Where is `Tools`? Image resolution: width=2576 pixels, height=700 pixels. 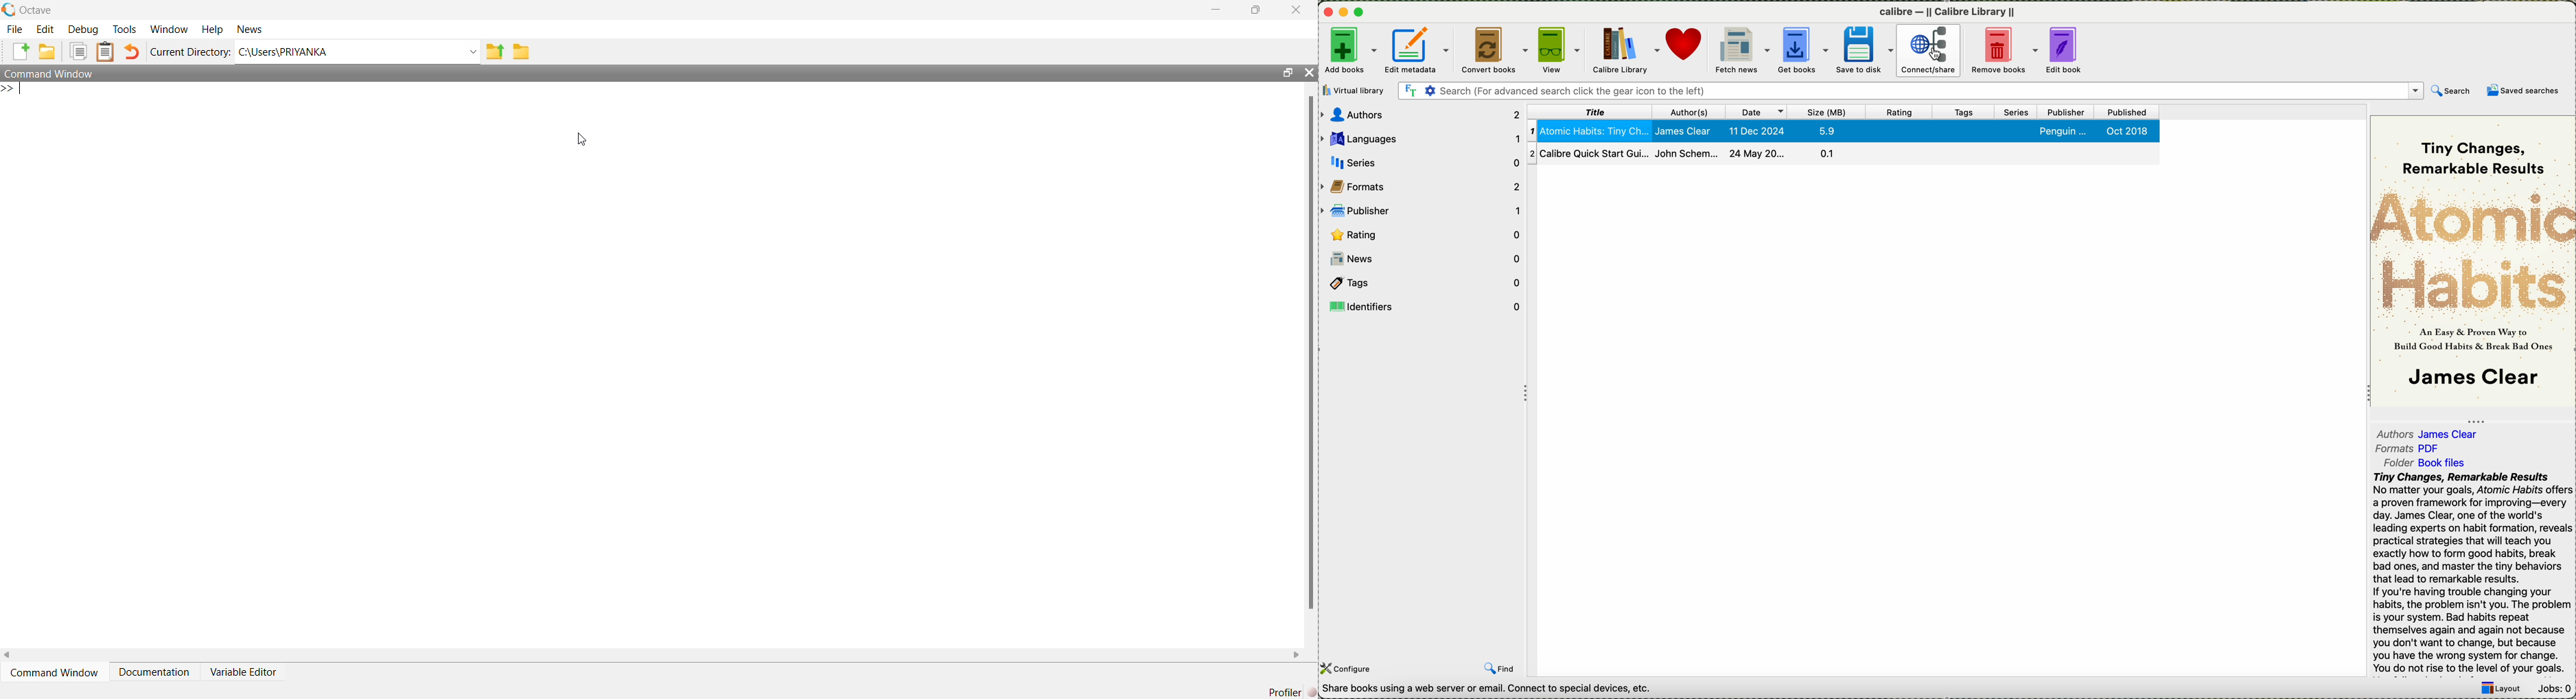
Tools is located at coordinates (125, 29).